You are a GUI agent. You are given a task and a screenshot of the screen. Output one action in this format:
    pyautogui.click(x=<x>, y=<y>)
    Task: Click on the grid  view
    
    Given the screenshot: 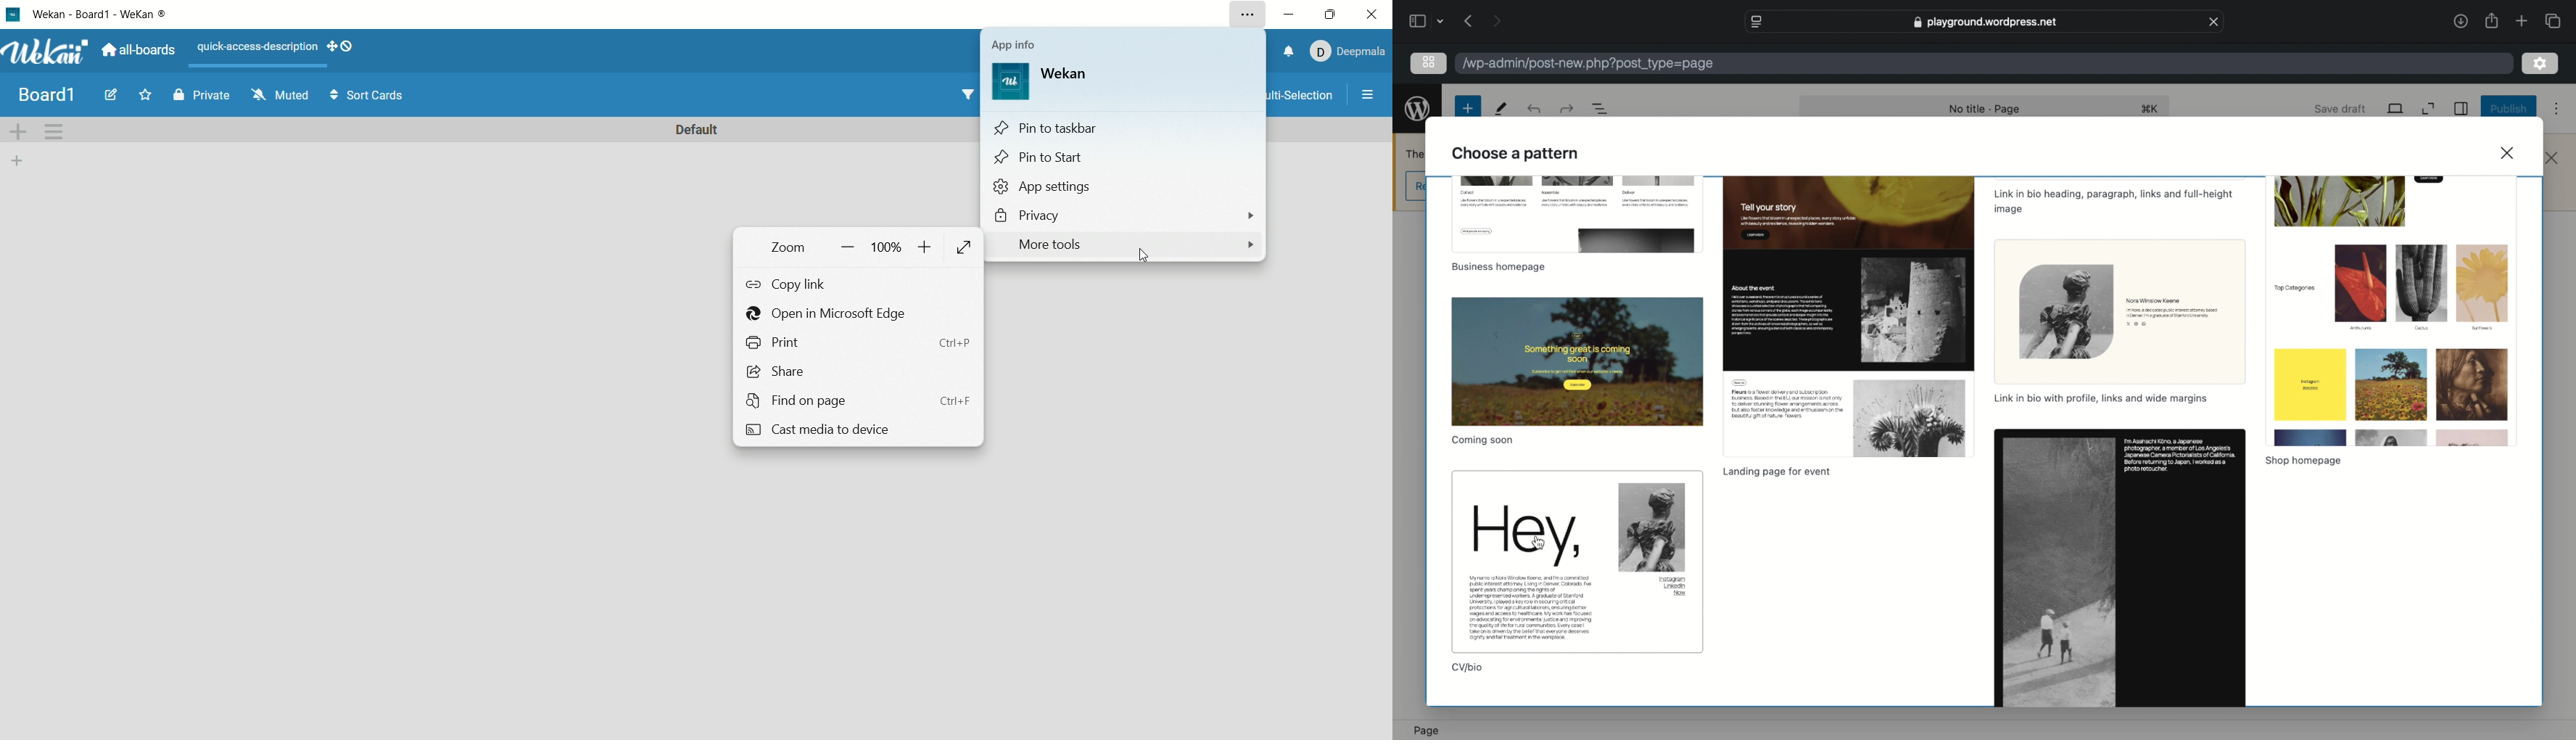 What is the action you would take?
    pyautogui.click(x=1429, y=62)
    